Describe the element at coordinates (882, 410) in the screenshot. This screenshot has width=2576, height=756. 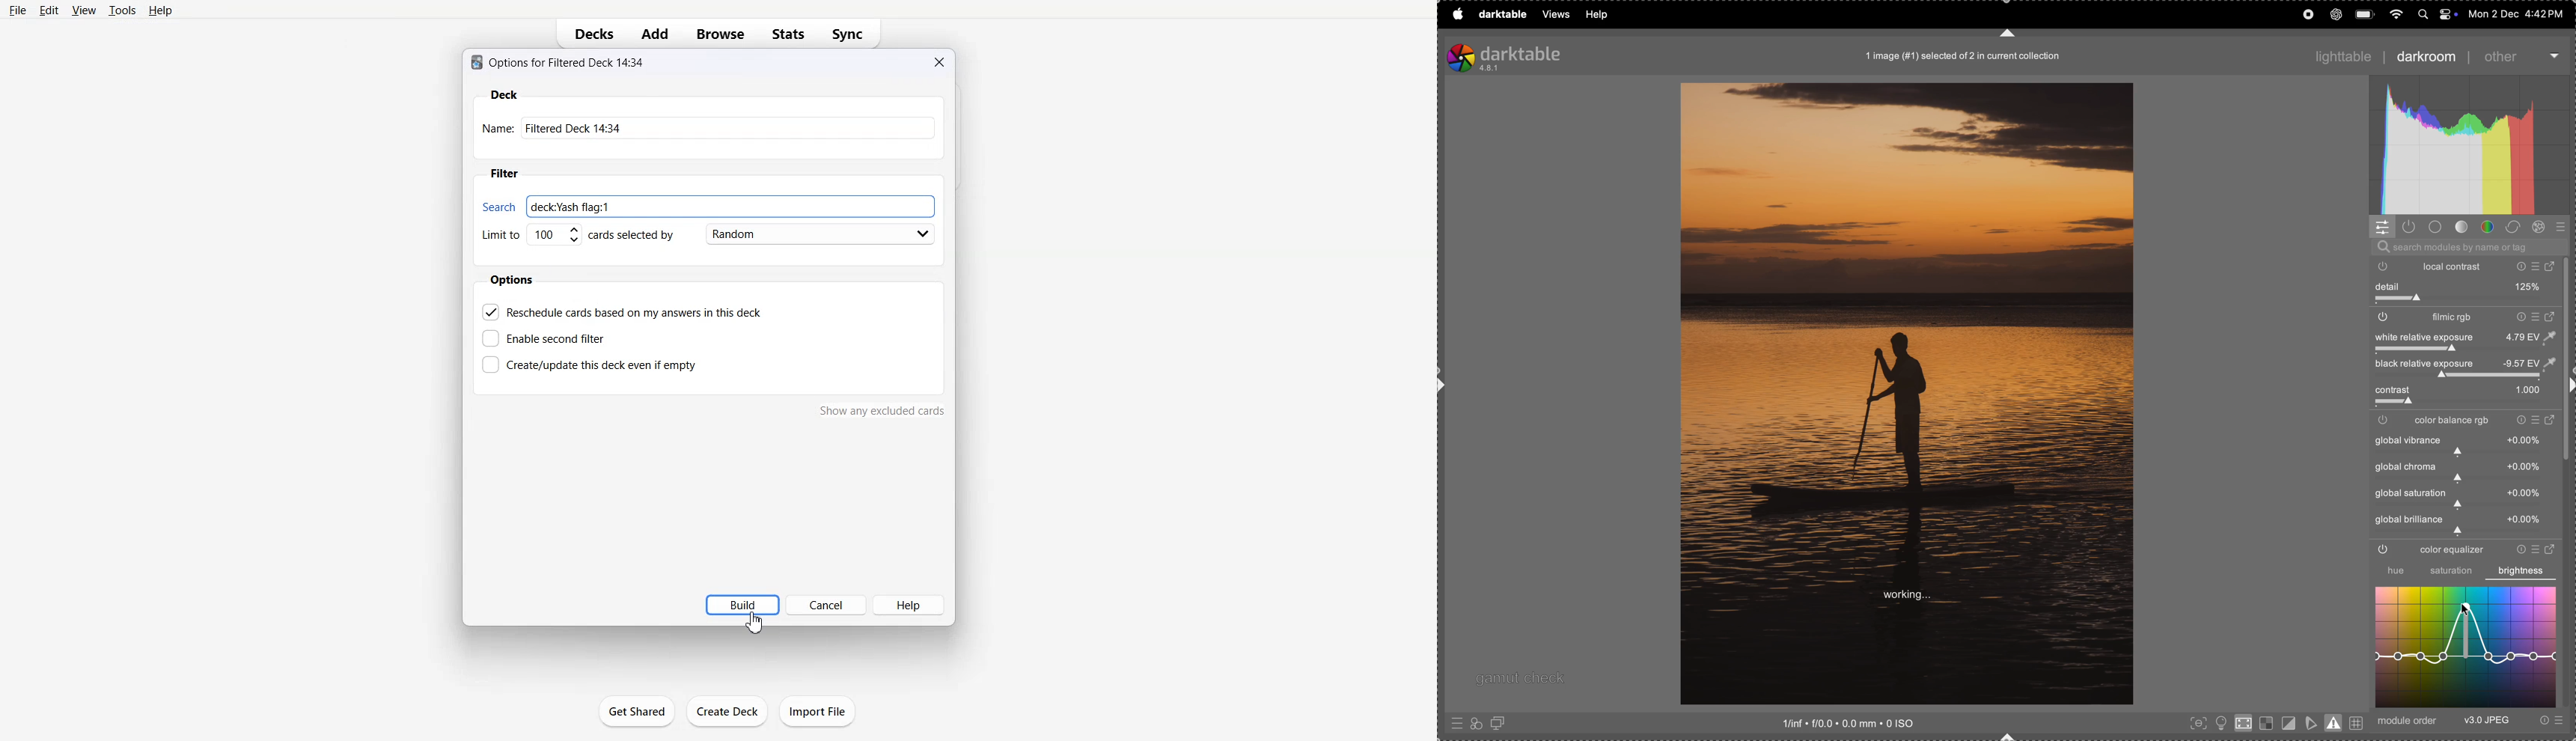
I see `show any excluded cards` at that location.